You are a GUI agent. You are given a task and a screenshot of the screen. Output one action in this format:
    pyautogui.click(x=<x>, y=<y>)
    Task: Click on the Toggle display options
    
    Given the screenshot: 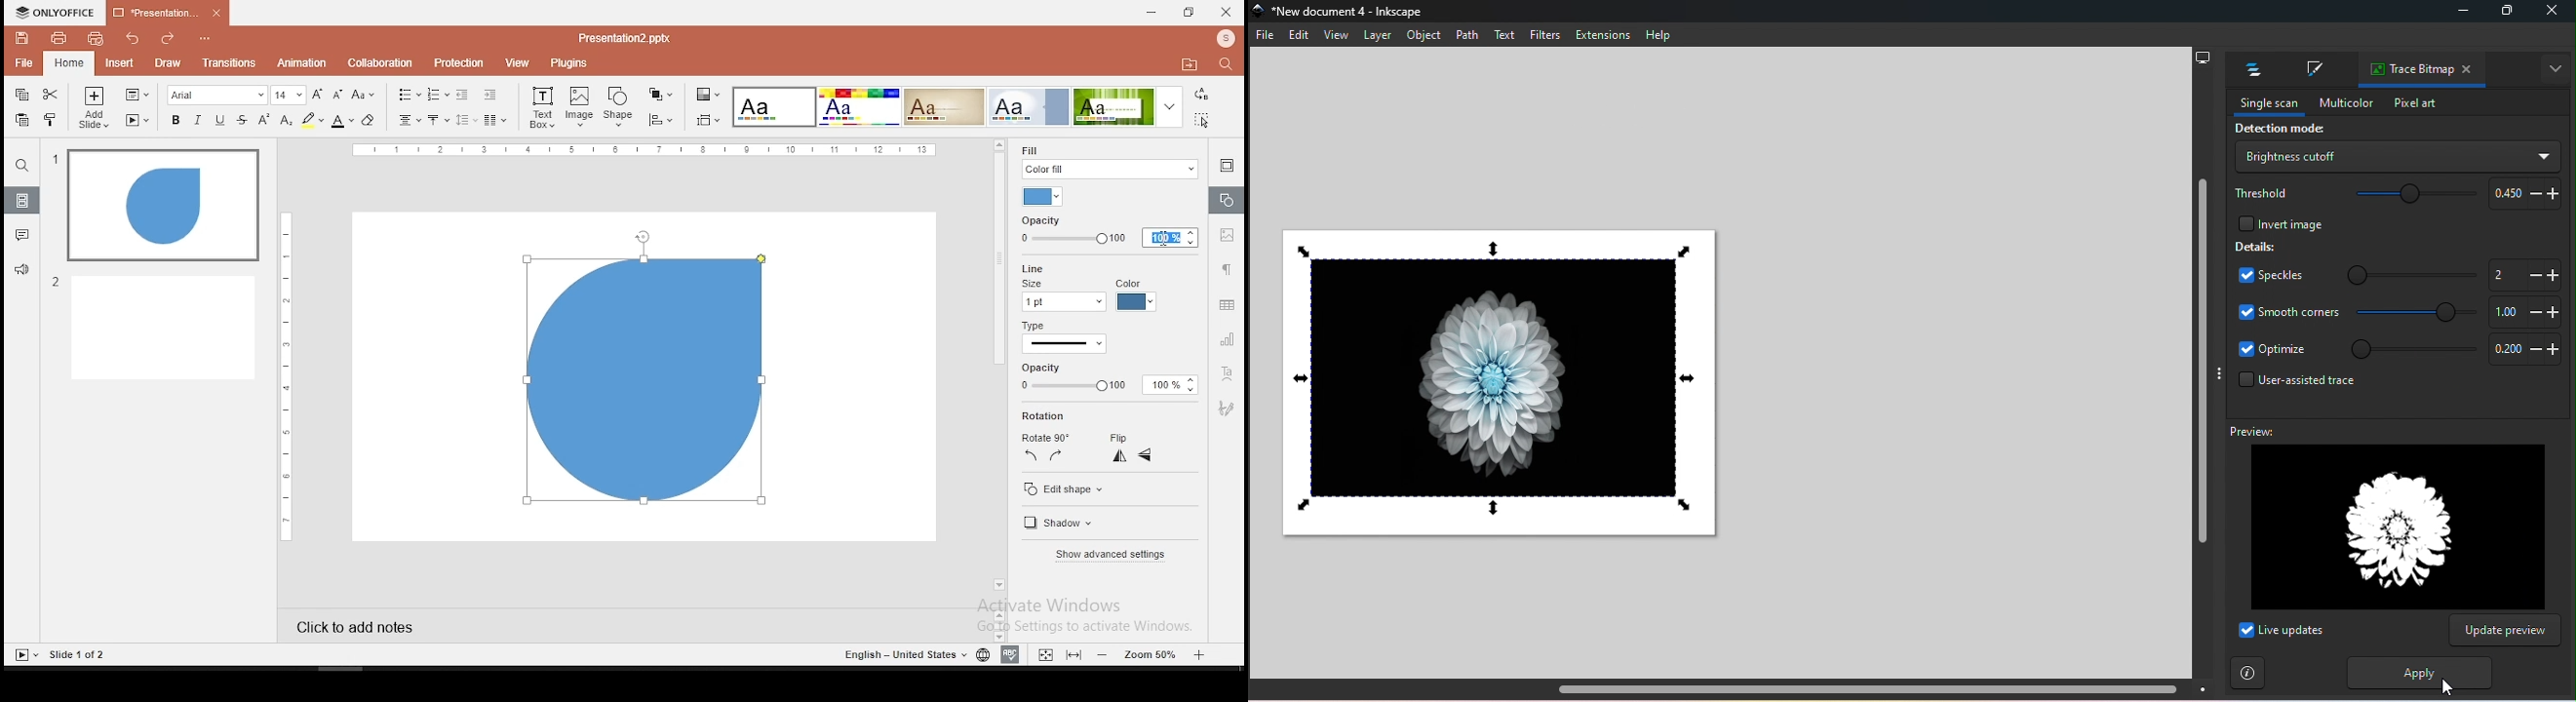 What is the action you would take?
    pyautogui.click(x=2552, y=68)
    